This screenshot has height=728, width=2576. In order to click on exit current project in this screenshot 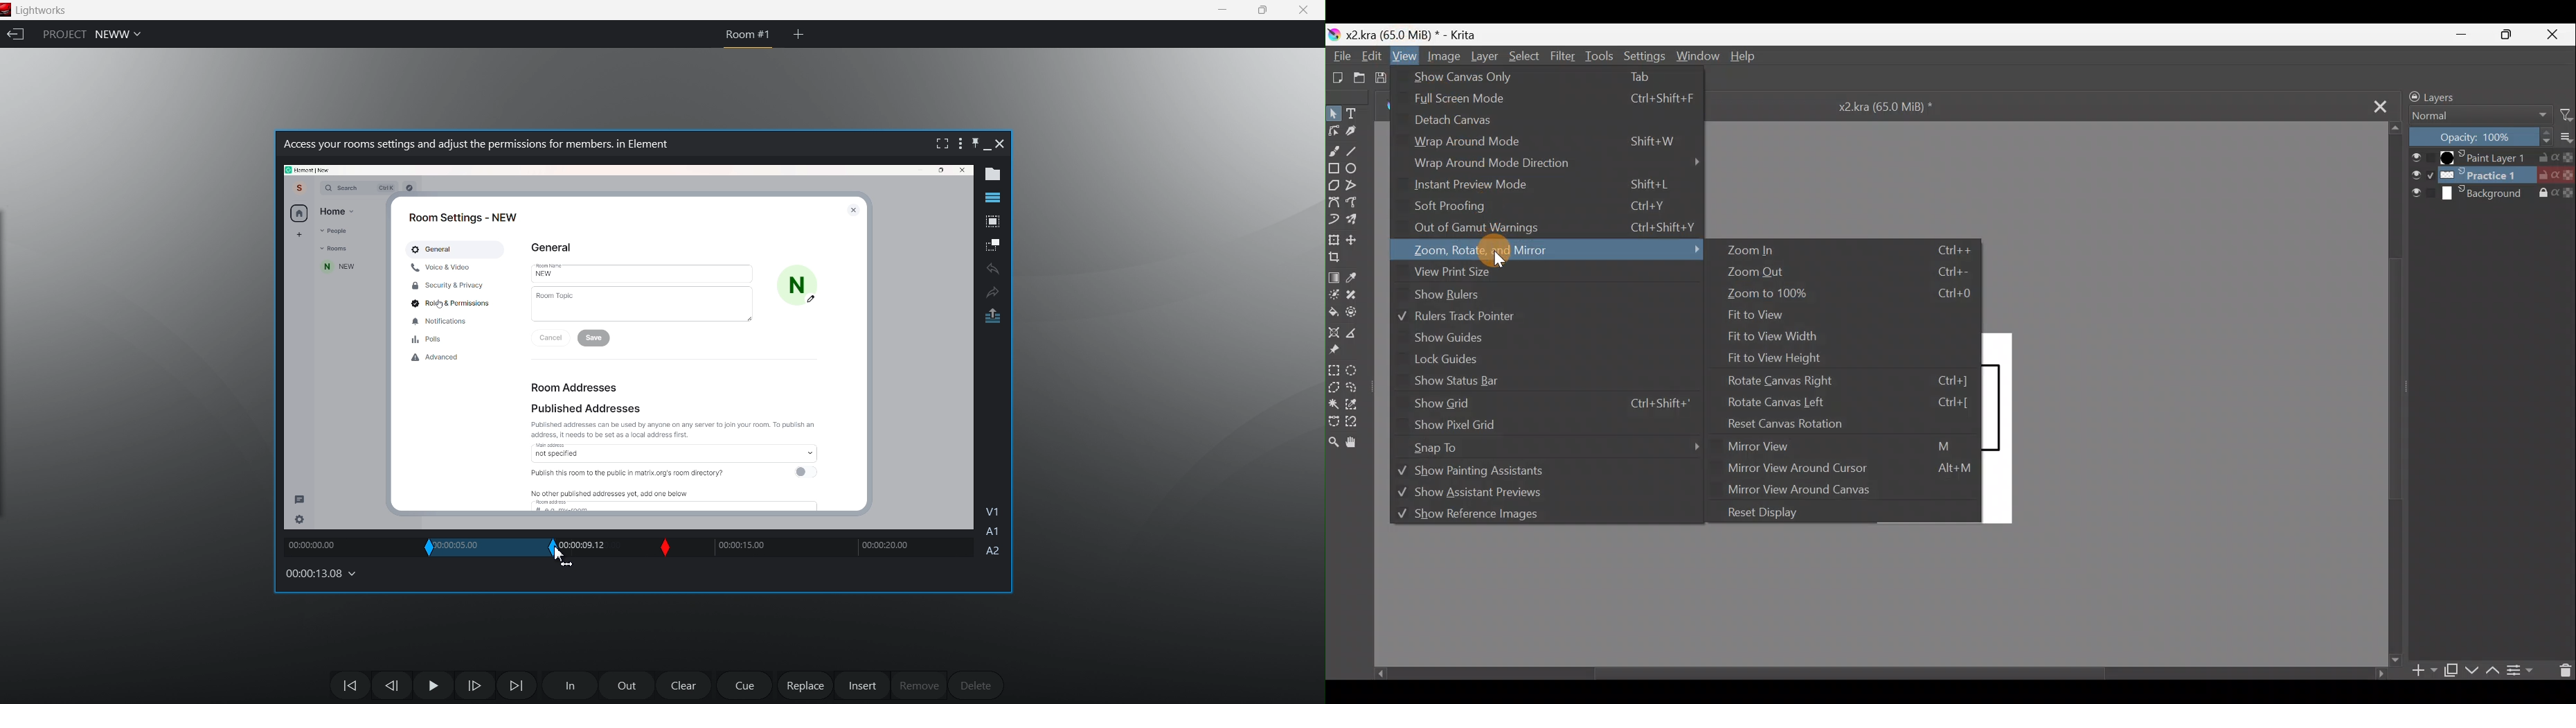, I will do `click(16, 35)`.